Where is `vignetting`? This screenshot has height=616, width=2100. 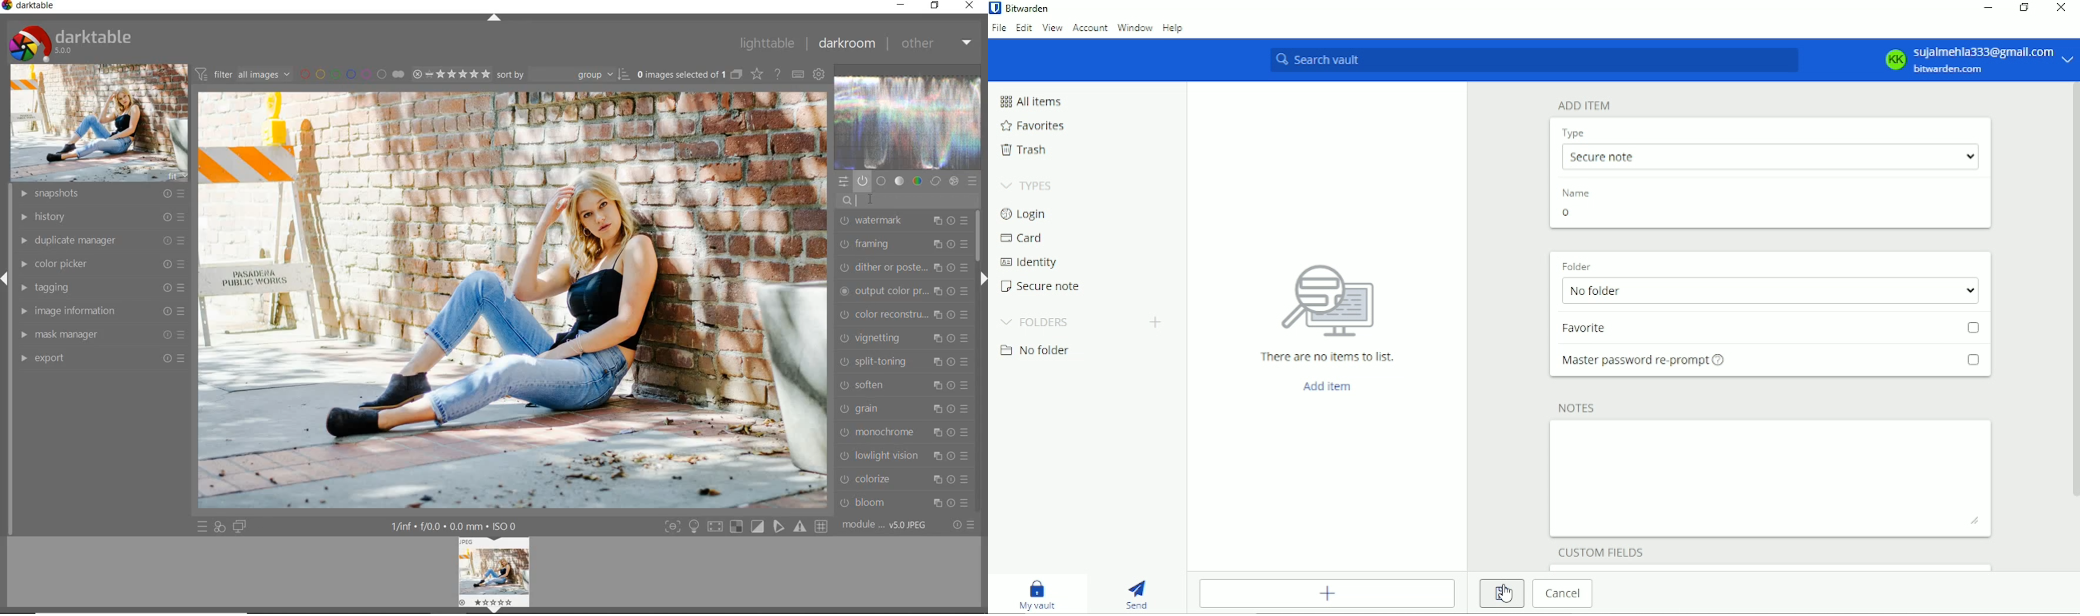
vignetting is located at coordinates (904, 340).